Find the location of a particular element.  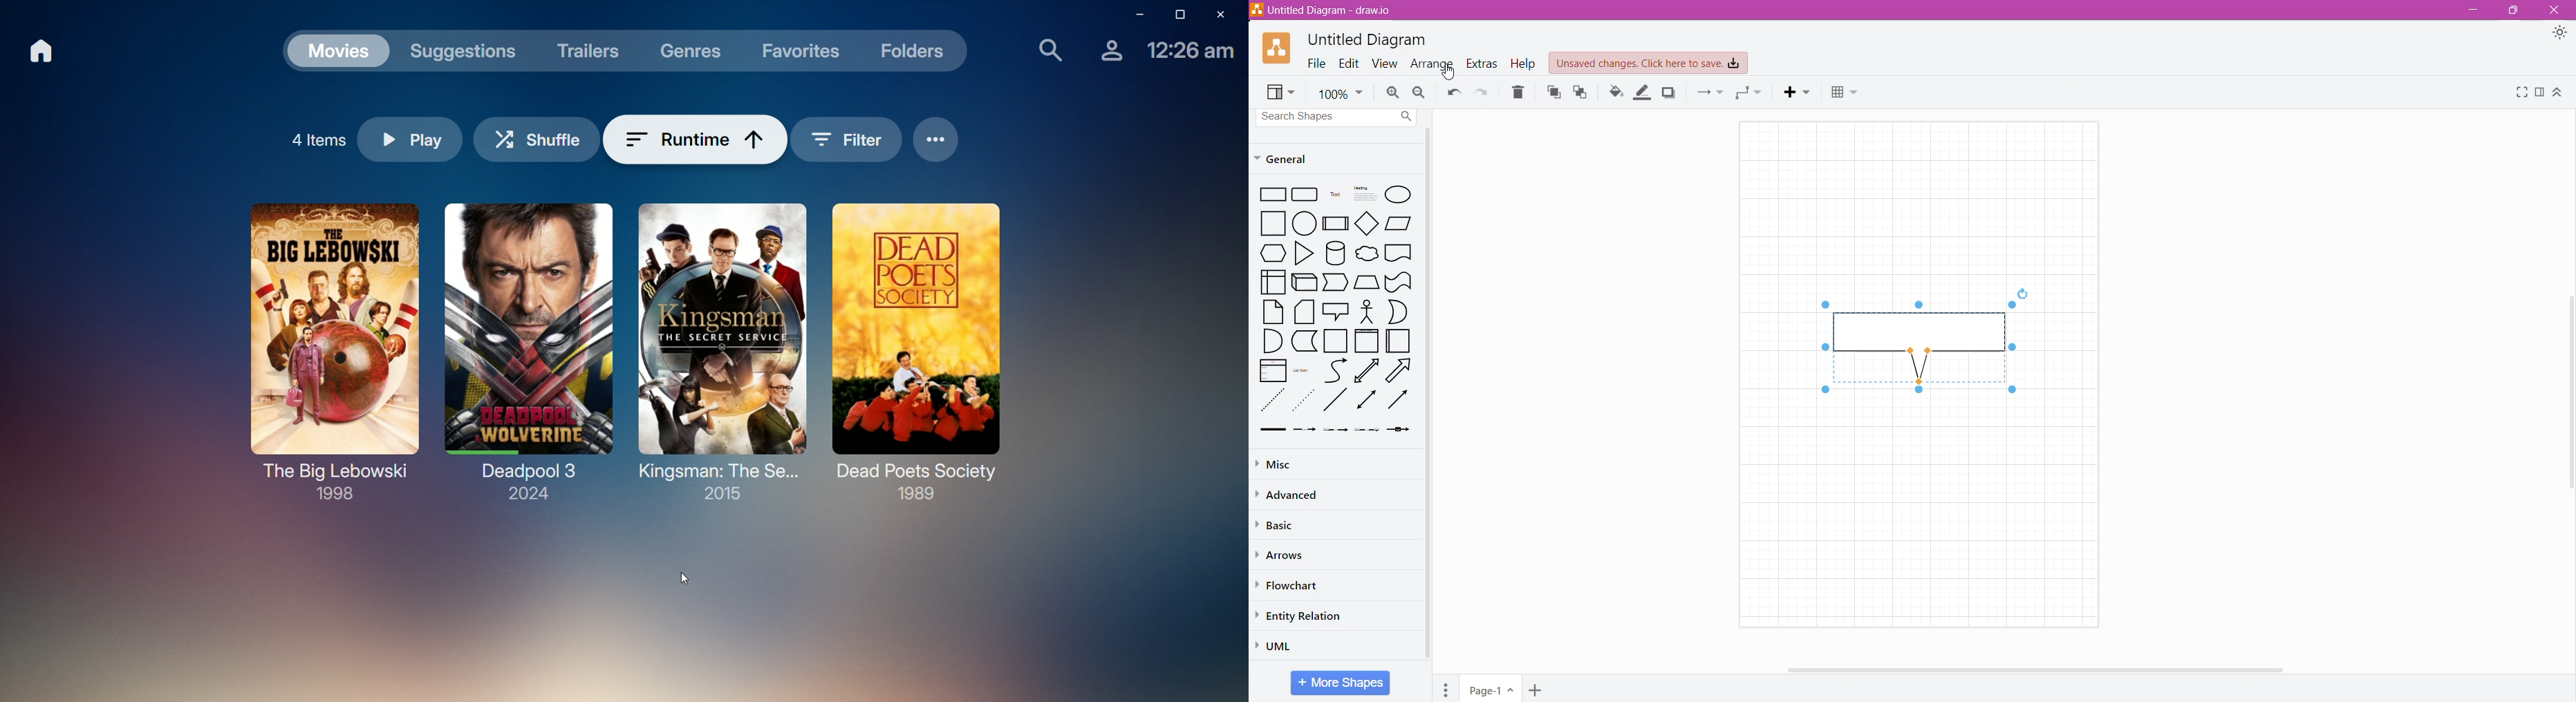

Upward Arrow is located at coordinates (1367, 370).